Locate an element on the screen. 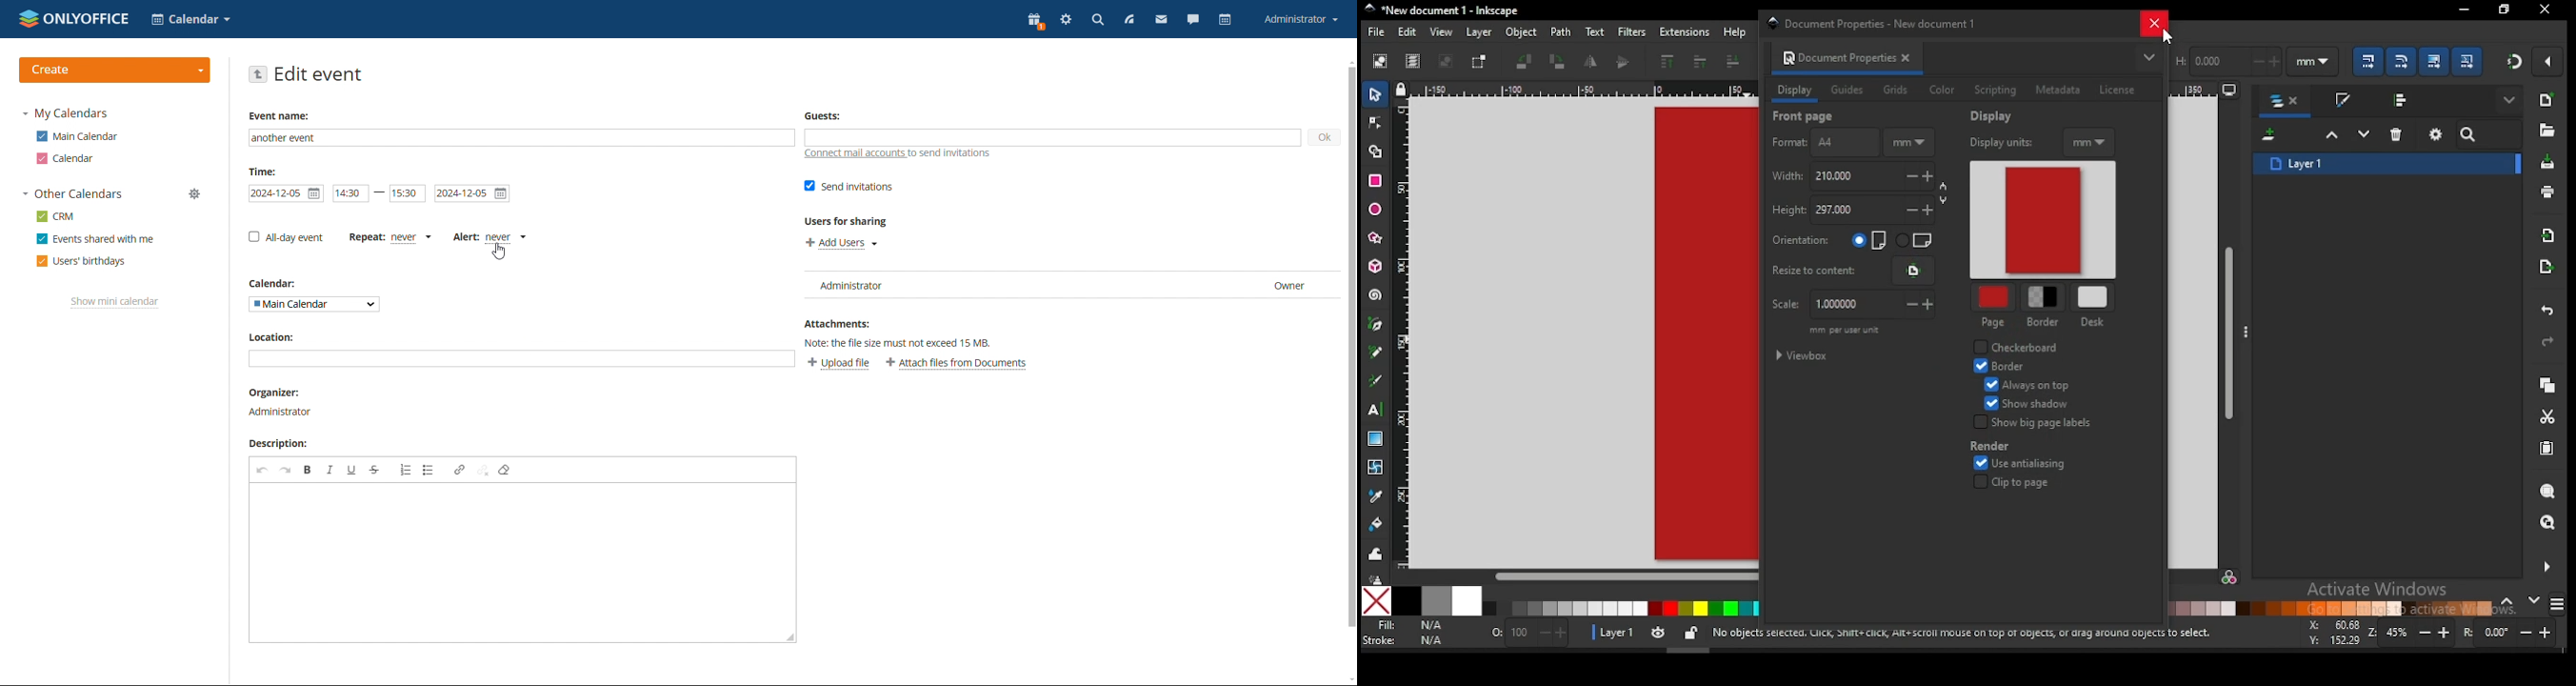 The image size is (2576, 700). users' birthdays is located at coordinates (81, 262).